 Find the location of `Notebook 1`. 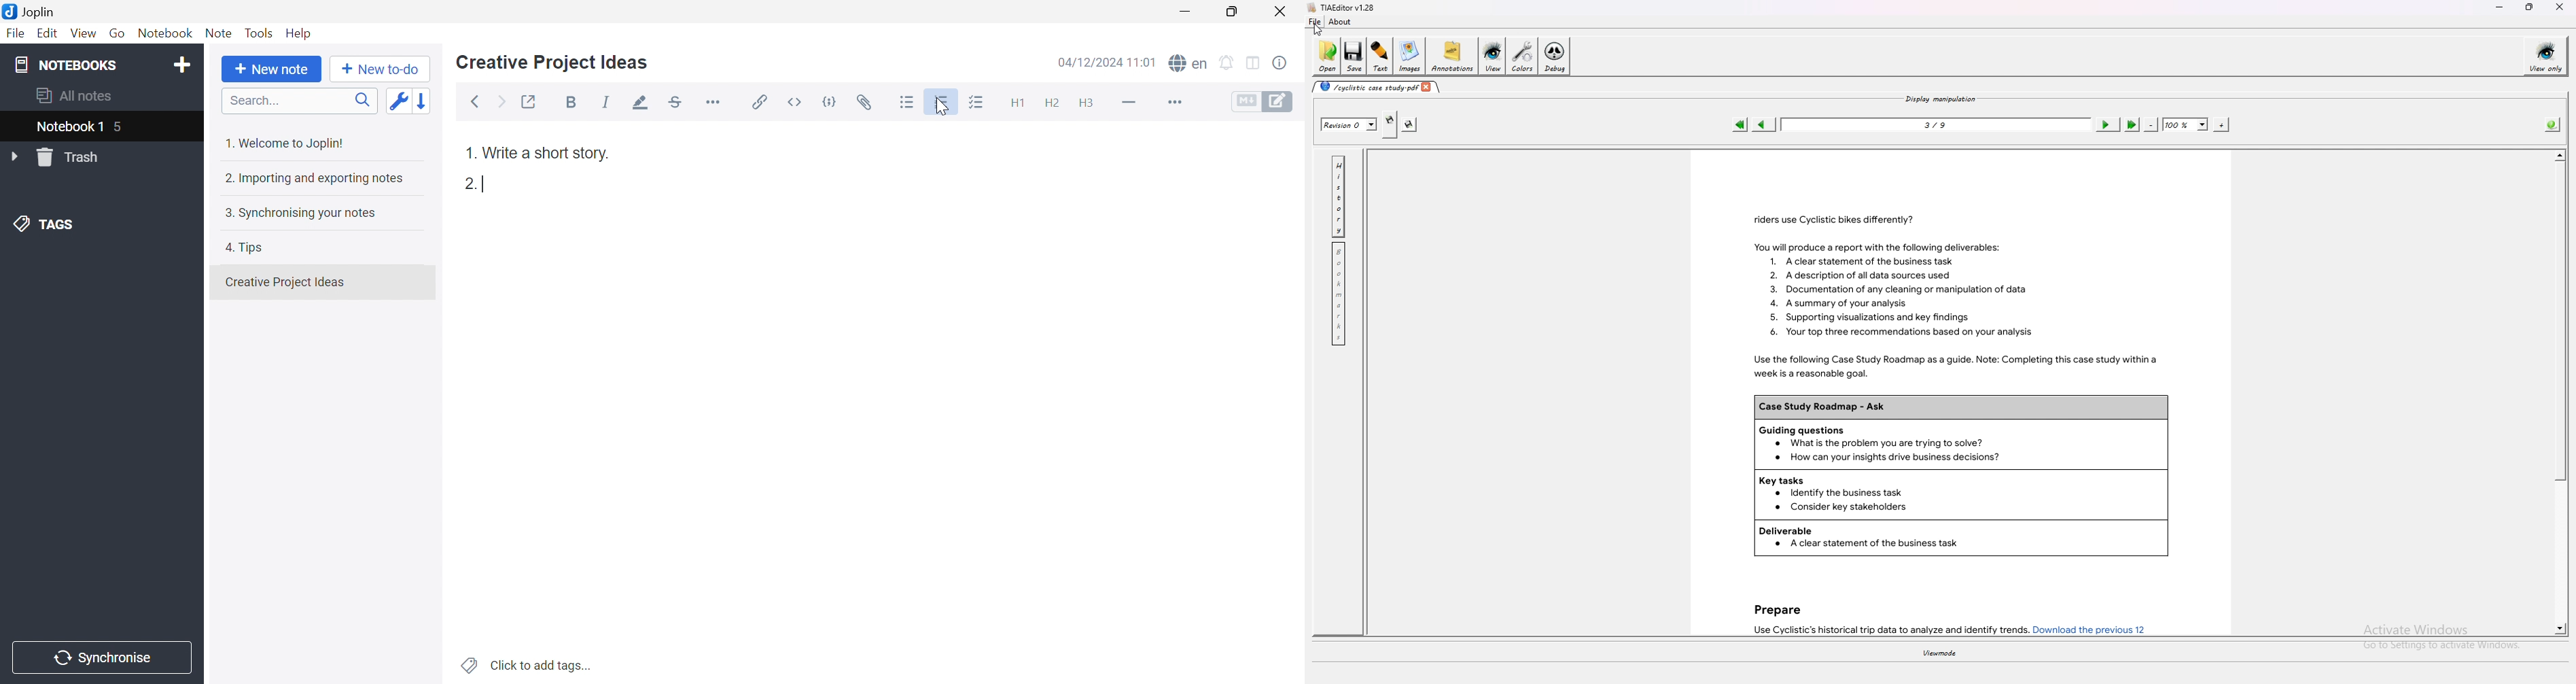

Notebook 1 is located at coordinates (68, 128).